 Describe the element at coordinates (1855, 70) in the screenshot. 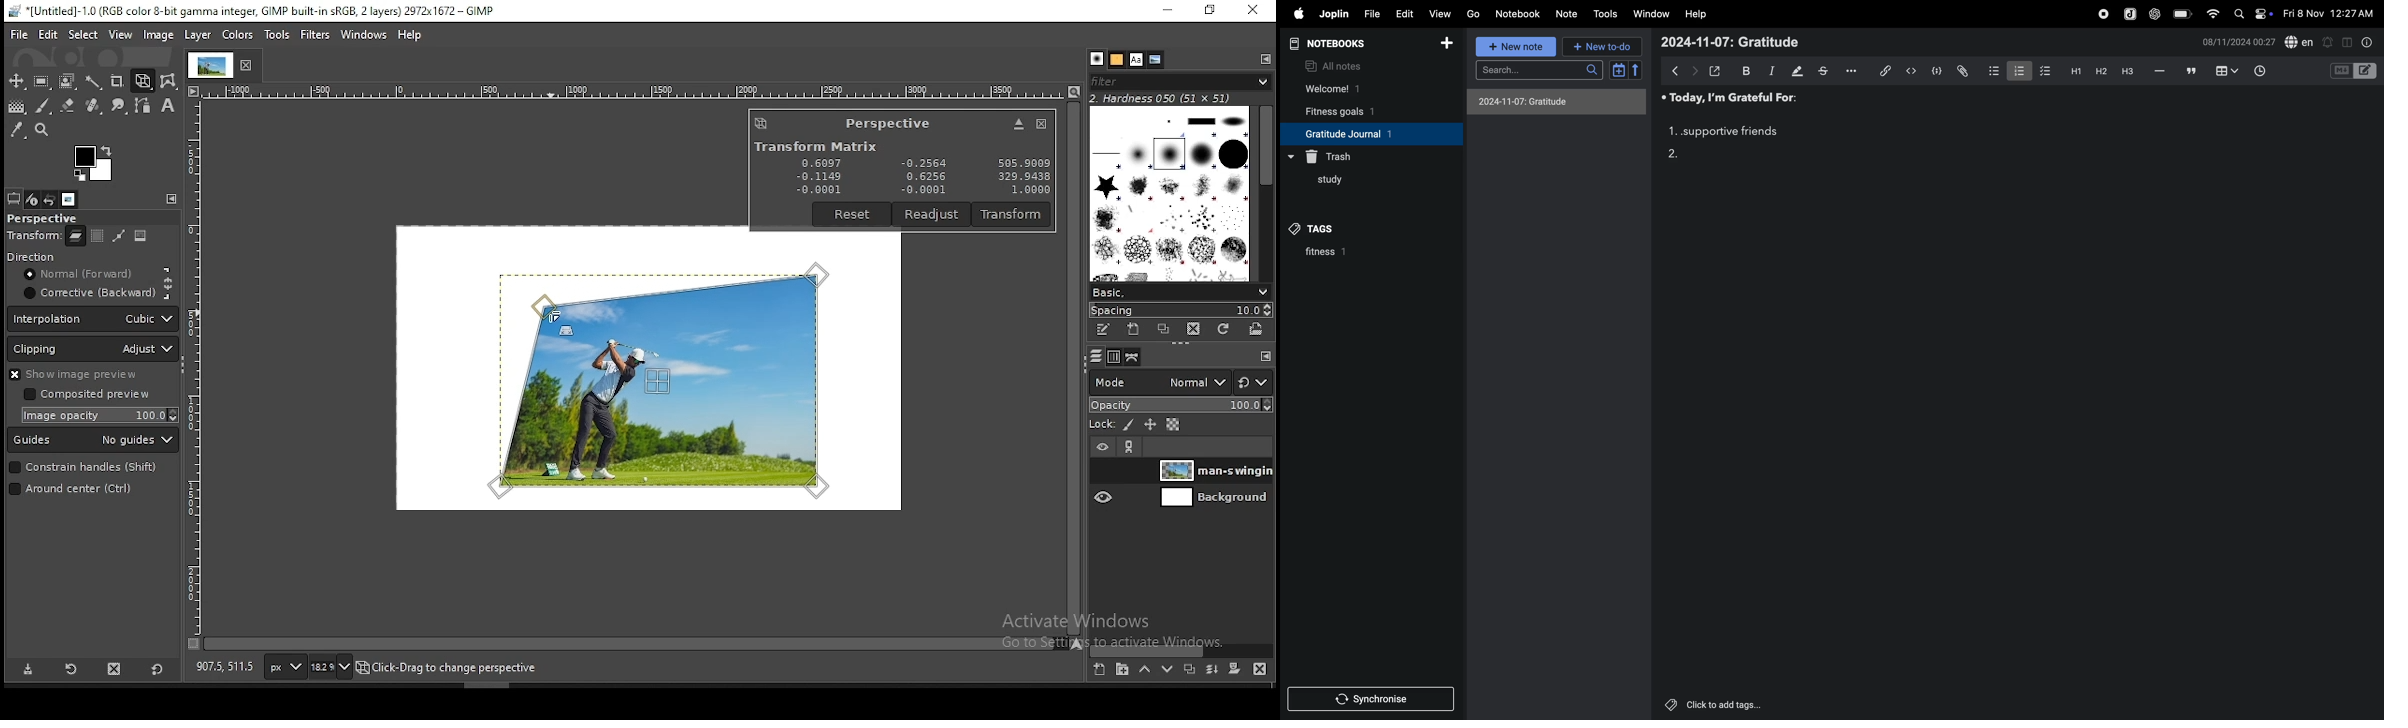

I see `options` at that location.